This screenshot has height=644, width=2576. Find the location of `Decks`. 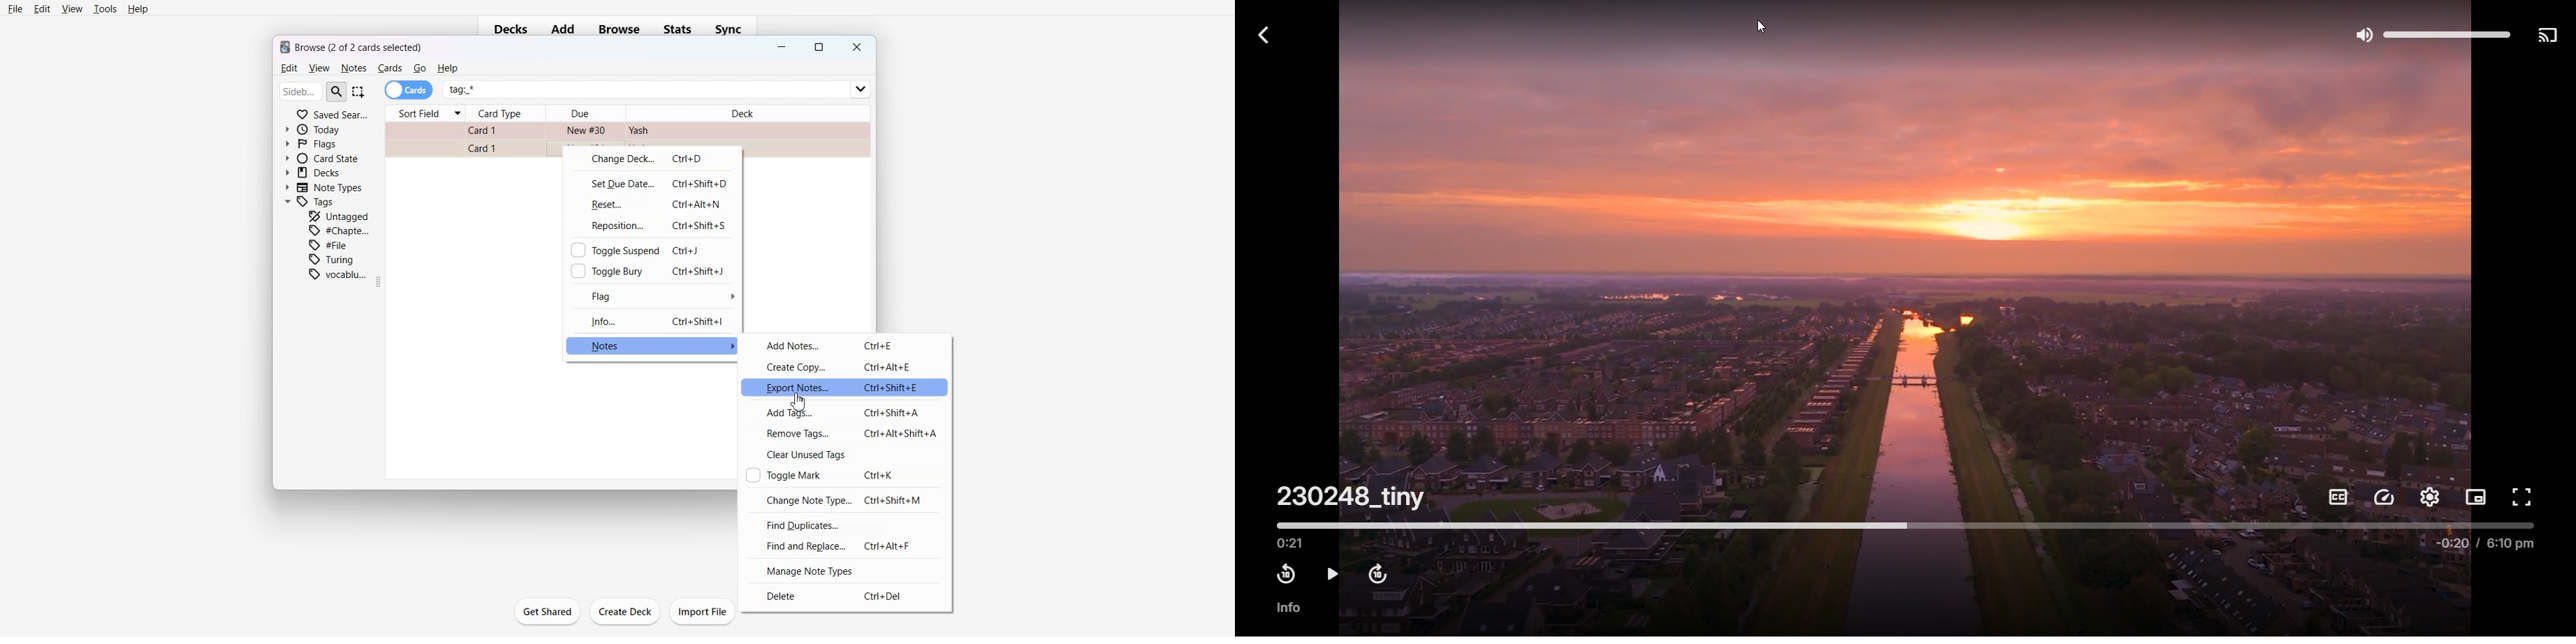

Decks is located at coordinates (507, 30).